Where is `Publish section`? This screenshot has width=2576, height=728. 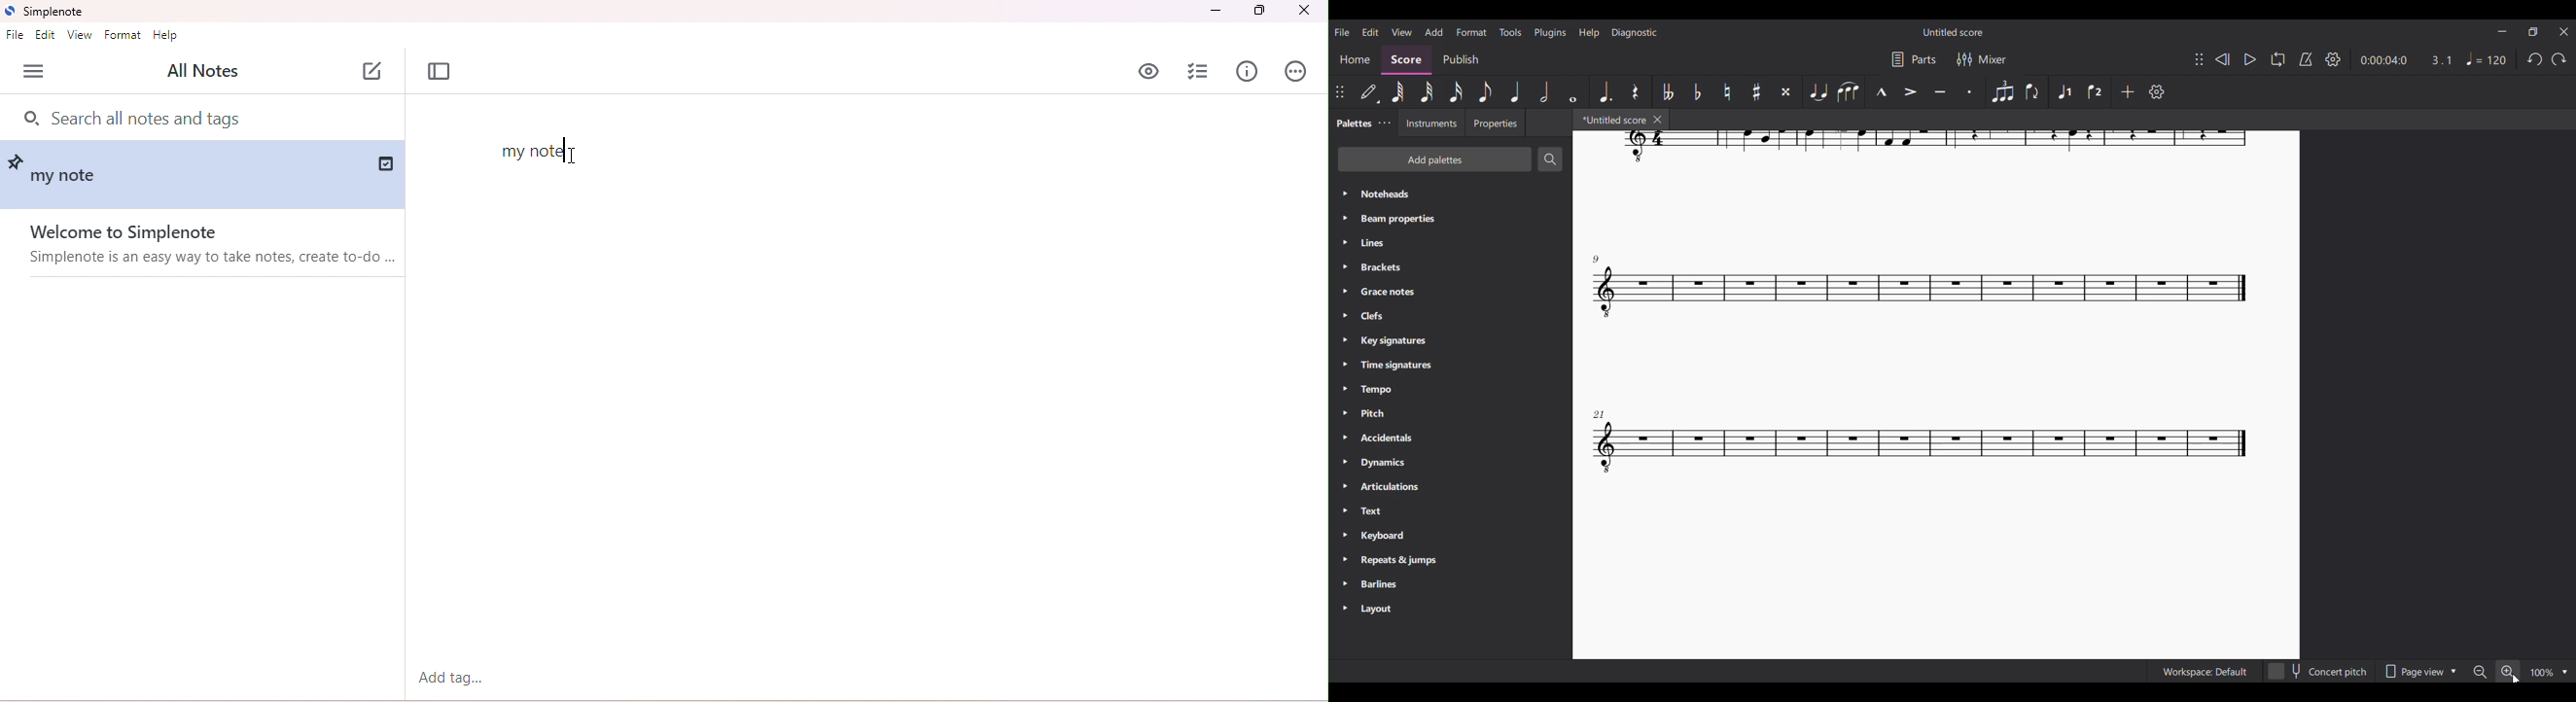 Publish section is located at coordinates (1460, 60).